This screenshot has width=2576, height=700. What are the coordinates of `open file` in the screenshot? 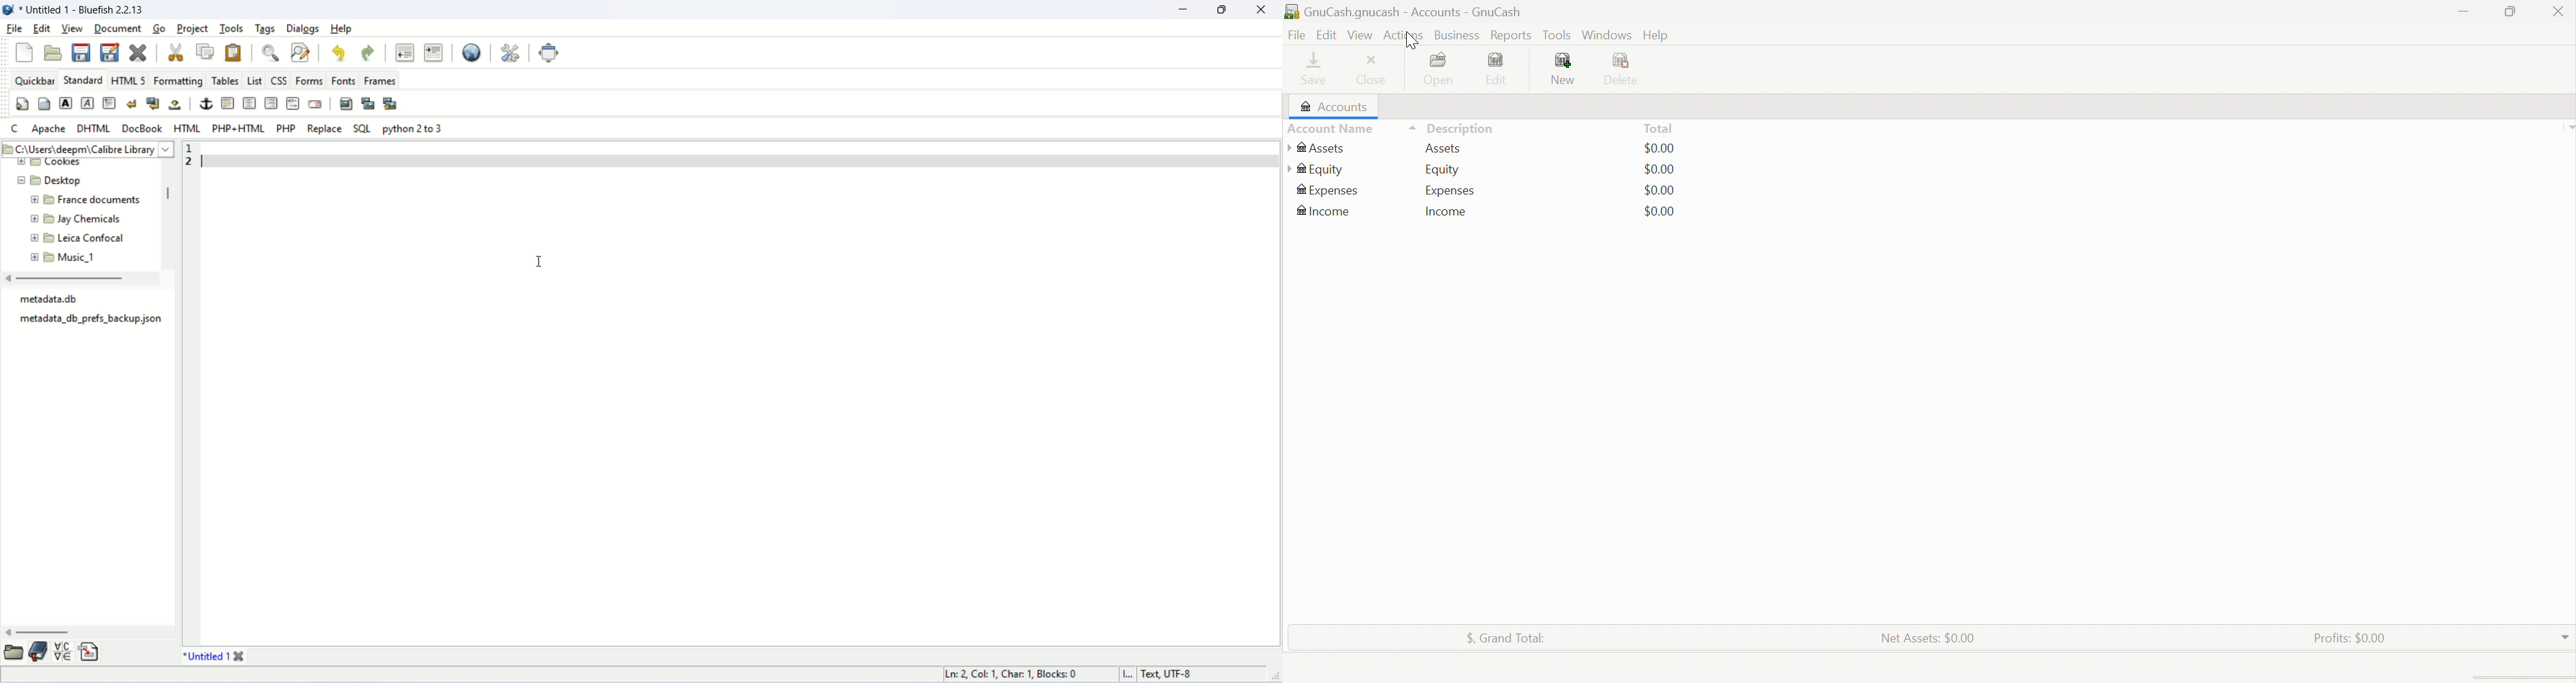 It's located at (53, 53).